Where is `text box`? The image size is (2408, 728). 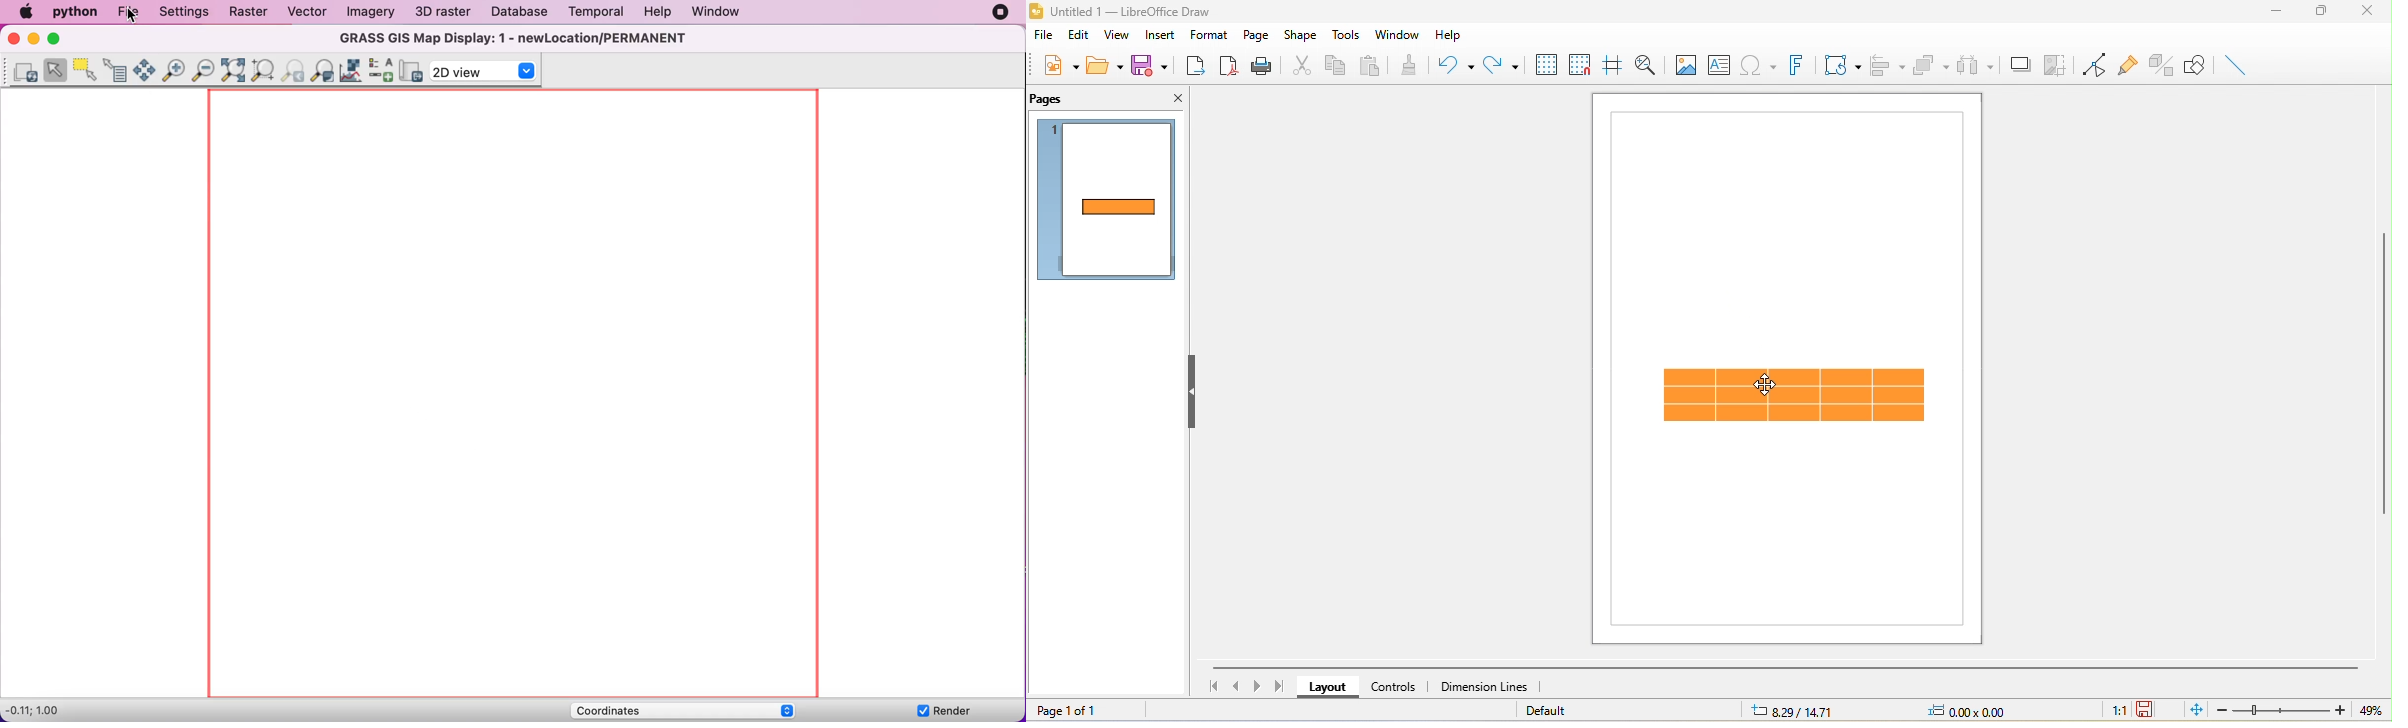 text box is located at coordinates (1719, 65).